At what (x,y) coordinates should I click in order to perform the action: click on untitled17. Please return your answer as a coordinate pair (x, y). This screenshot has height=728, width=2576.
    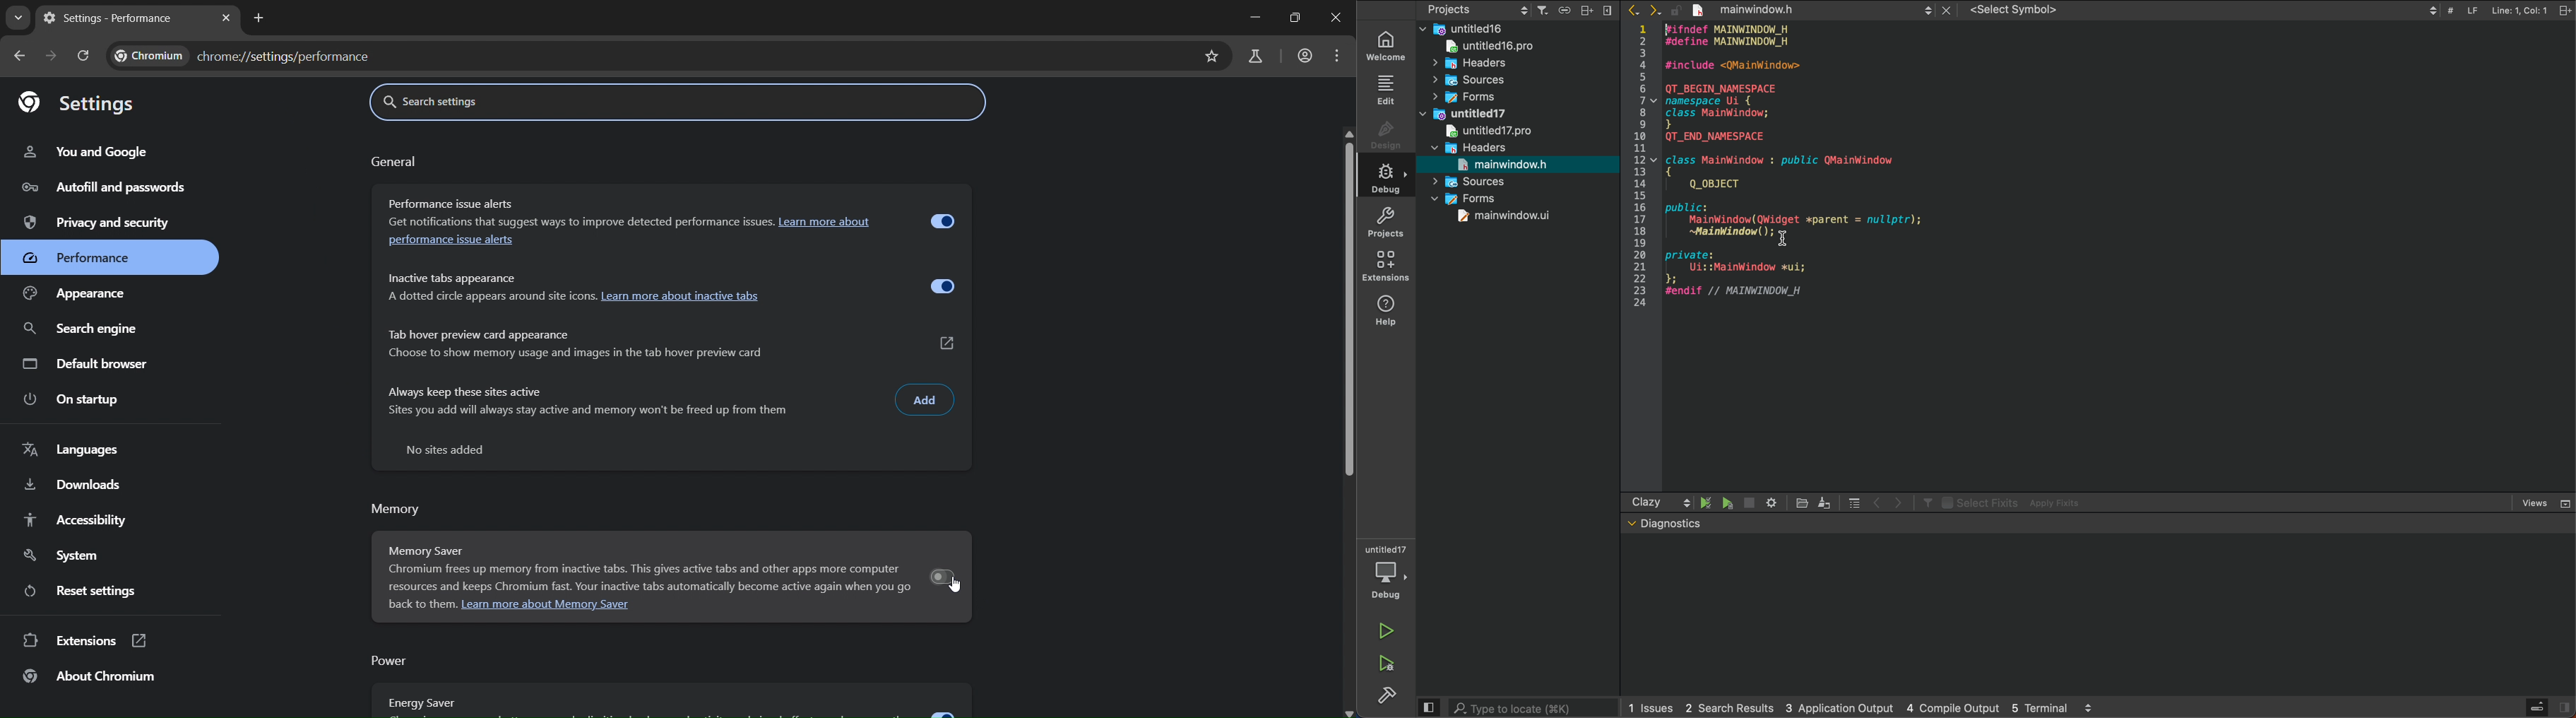
    Looking at the image, I should click on (1466, 112).